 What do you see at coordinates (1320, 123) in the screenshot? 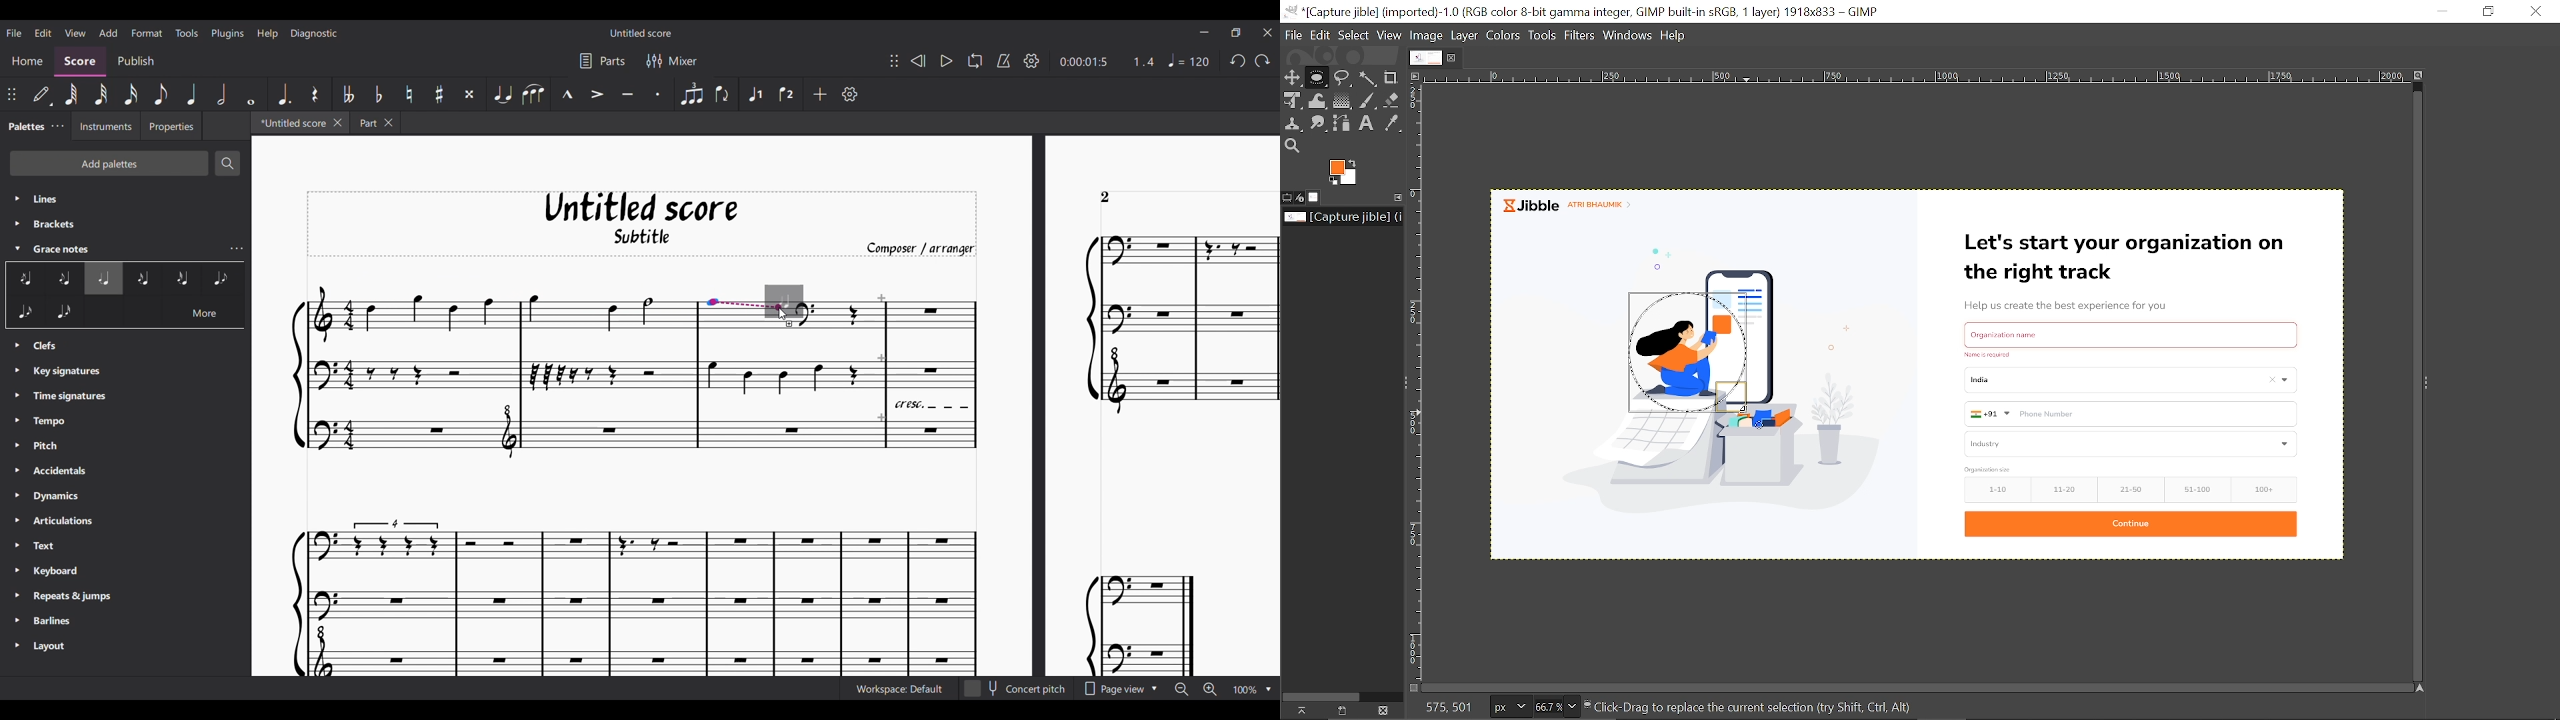
I see `Smudge tool` at bounding box center [1320, 123].